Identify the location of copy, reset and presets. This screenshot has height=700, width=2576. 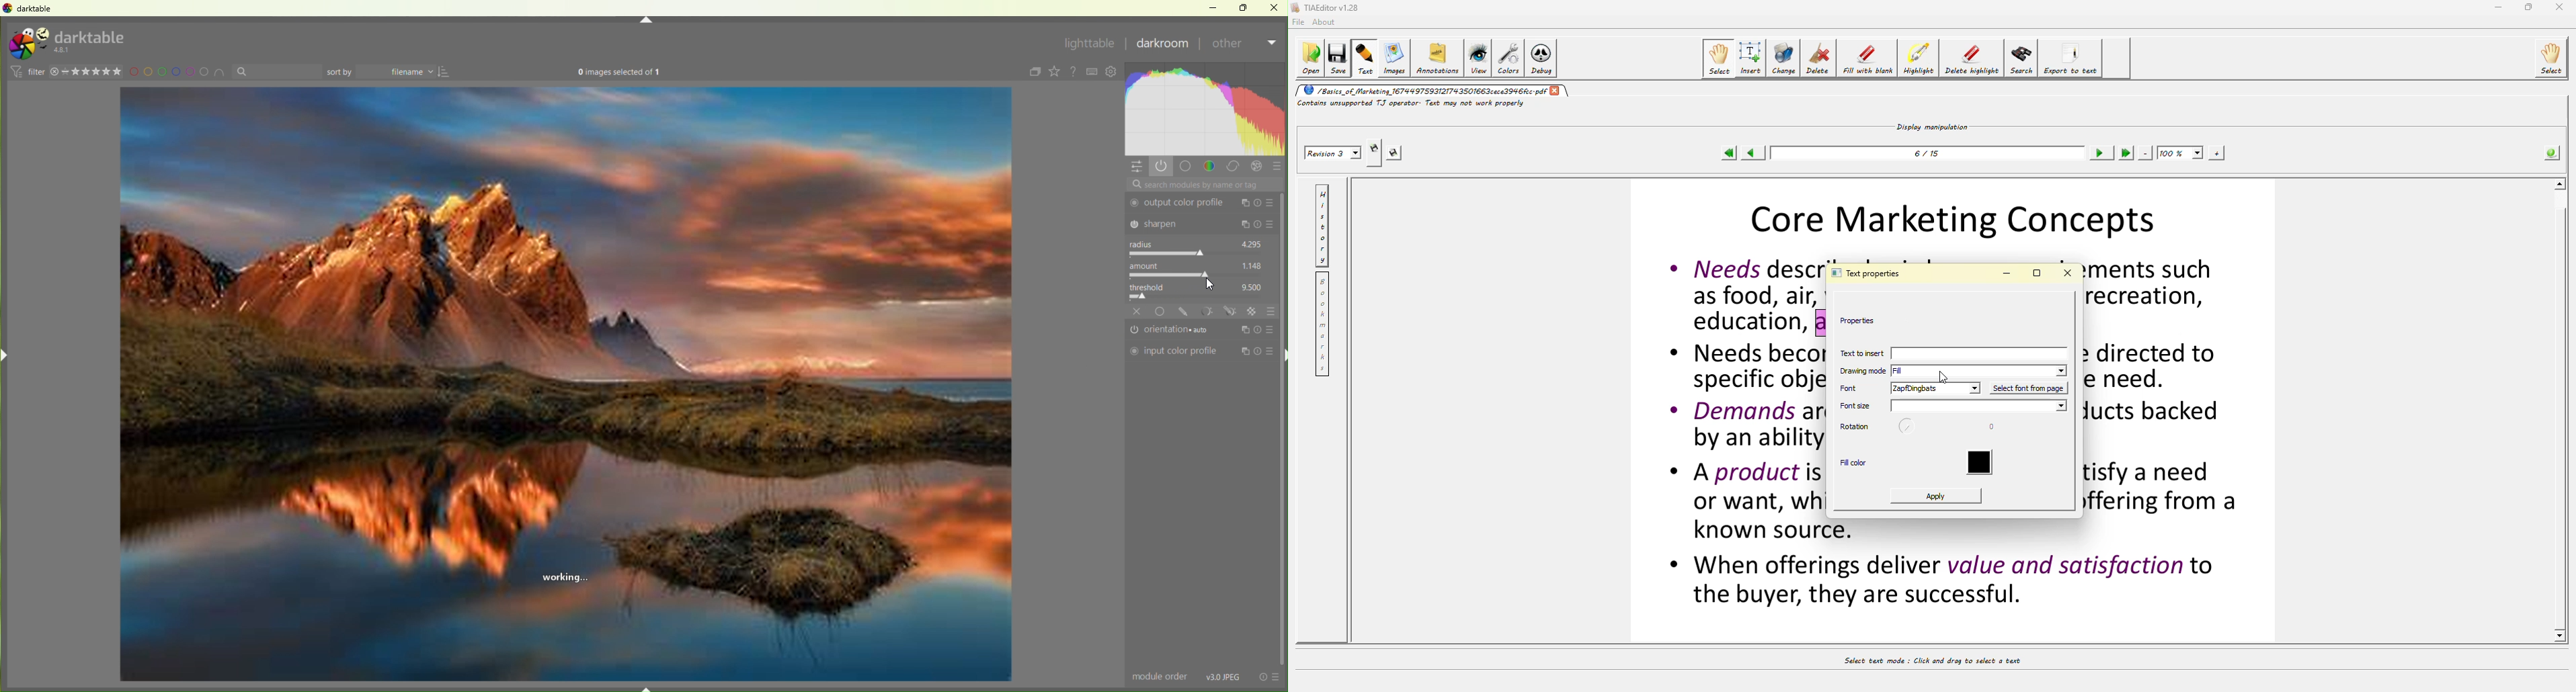
(1258, 352).